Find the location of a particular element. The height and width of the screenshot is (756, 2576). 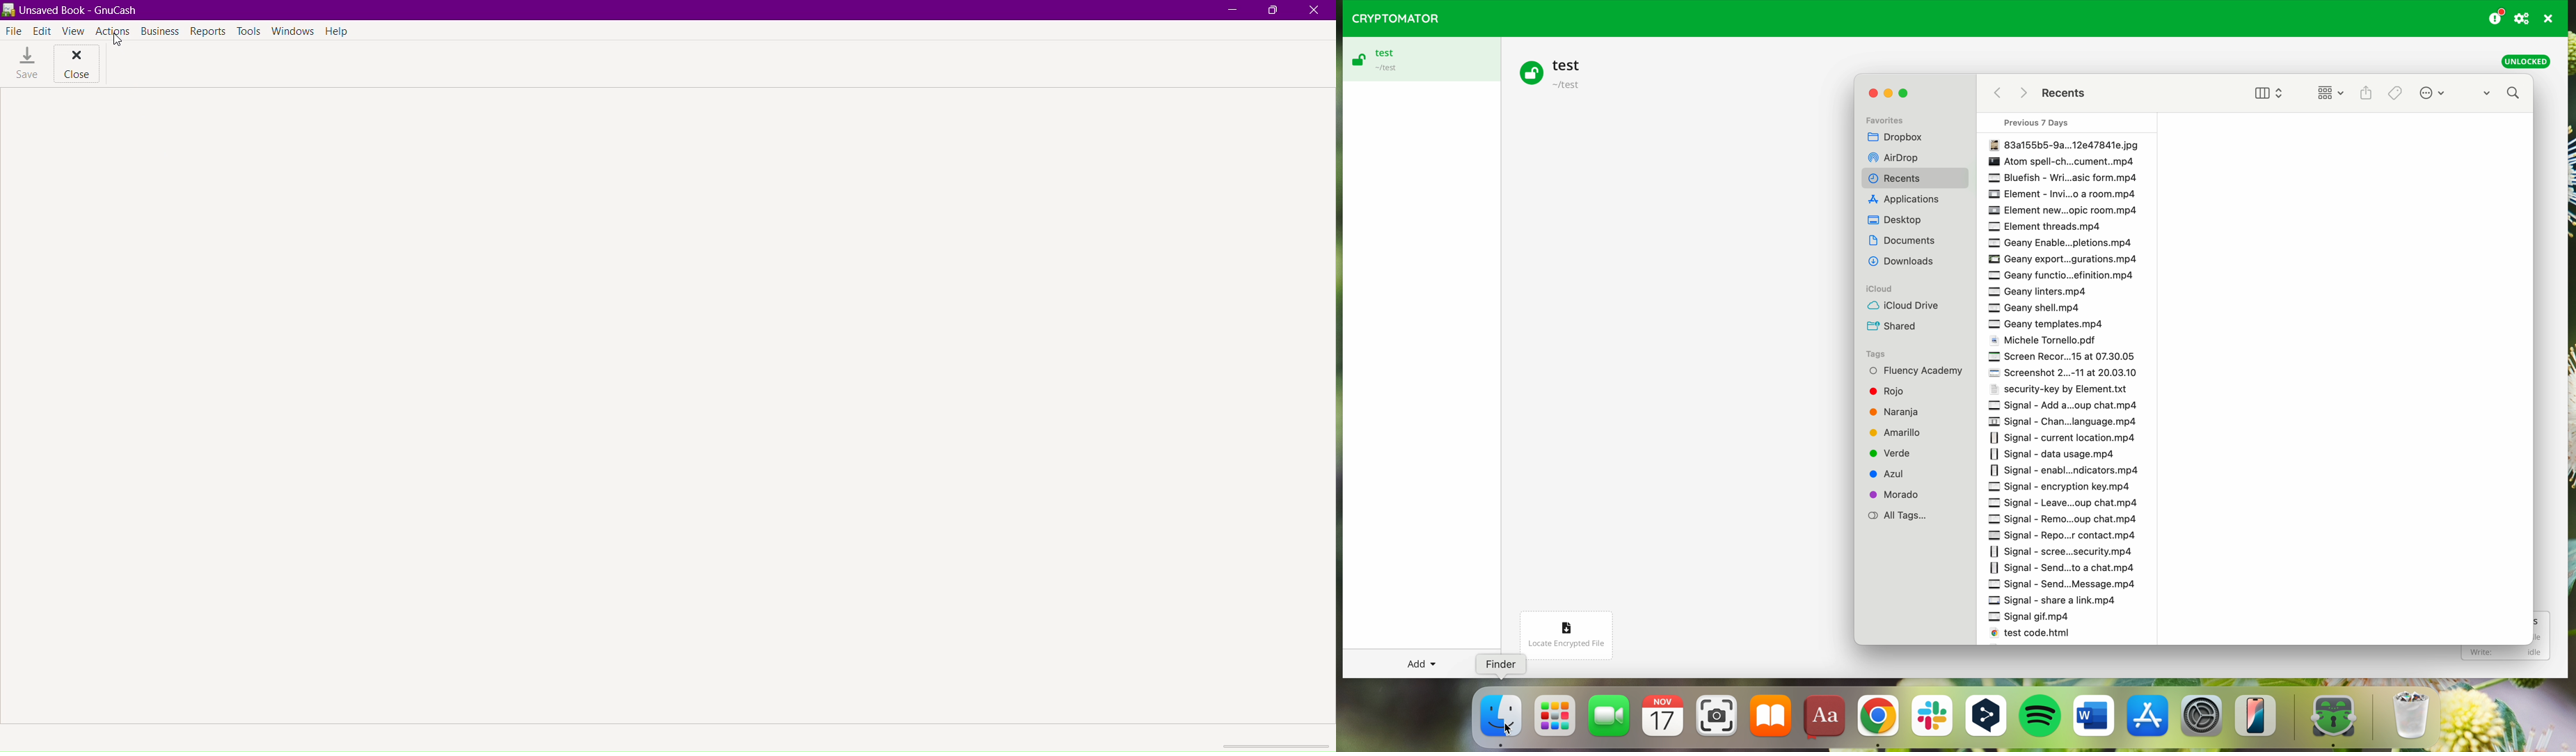

Finder is located at coordinates (1497, 664).